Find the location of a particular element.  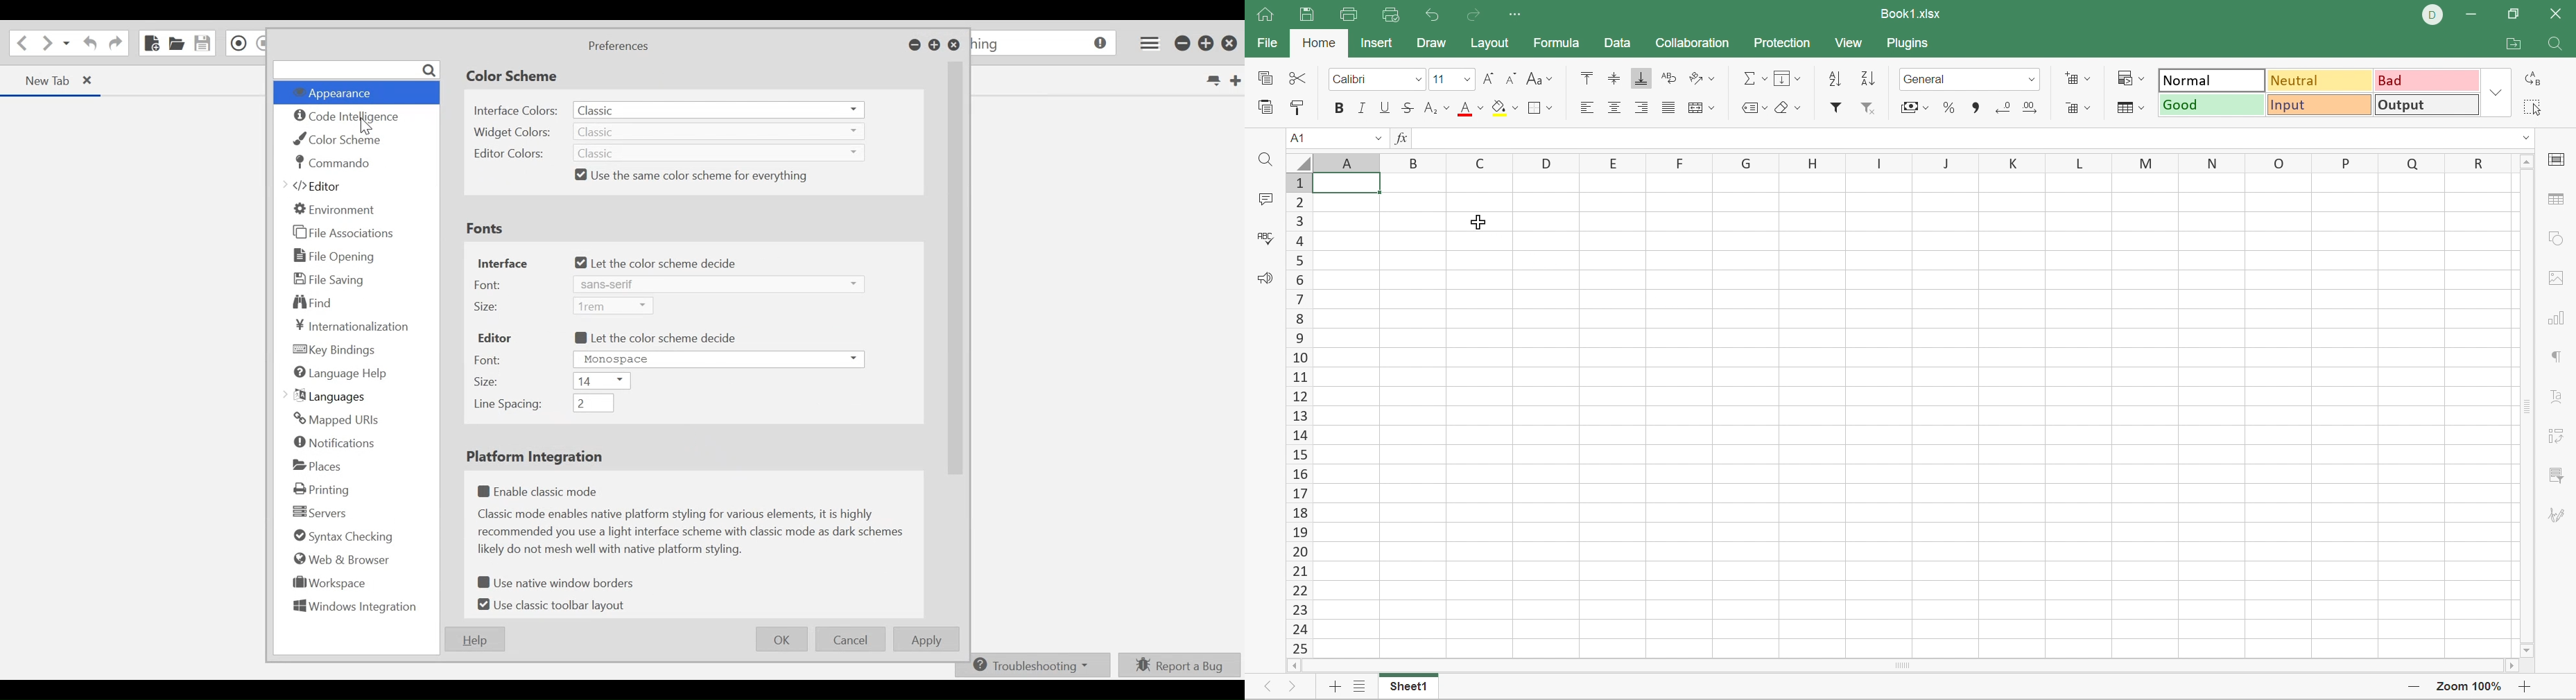

signature settings is located at coordinates (2558, 514).